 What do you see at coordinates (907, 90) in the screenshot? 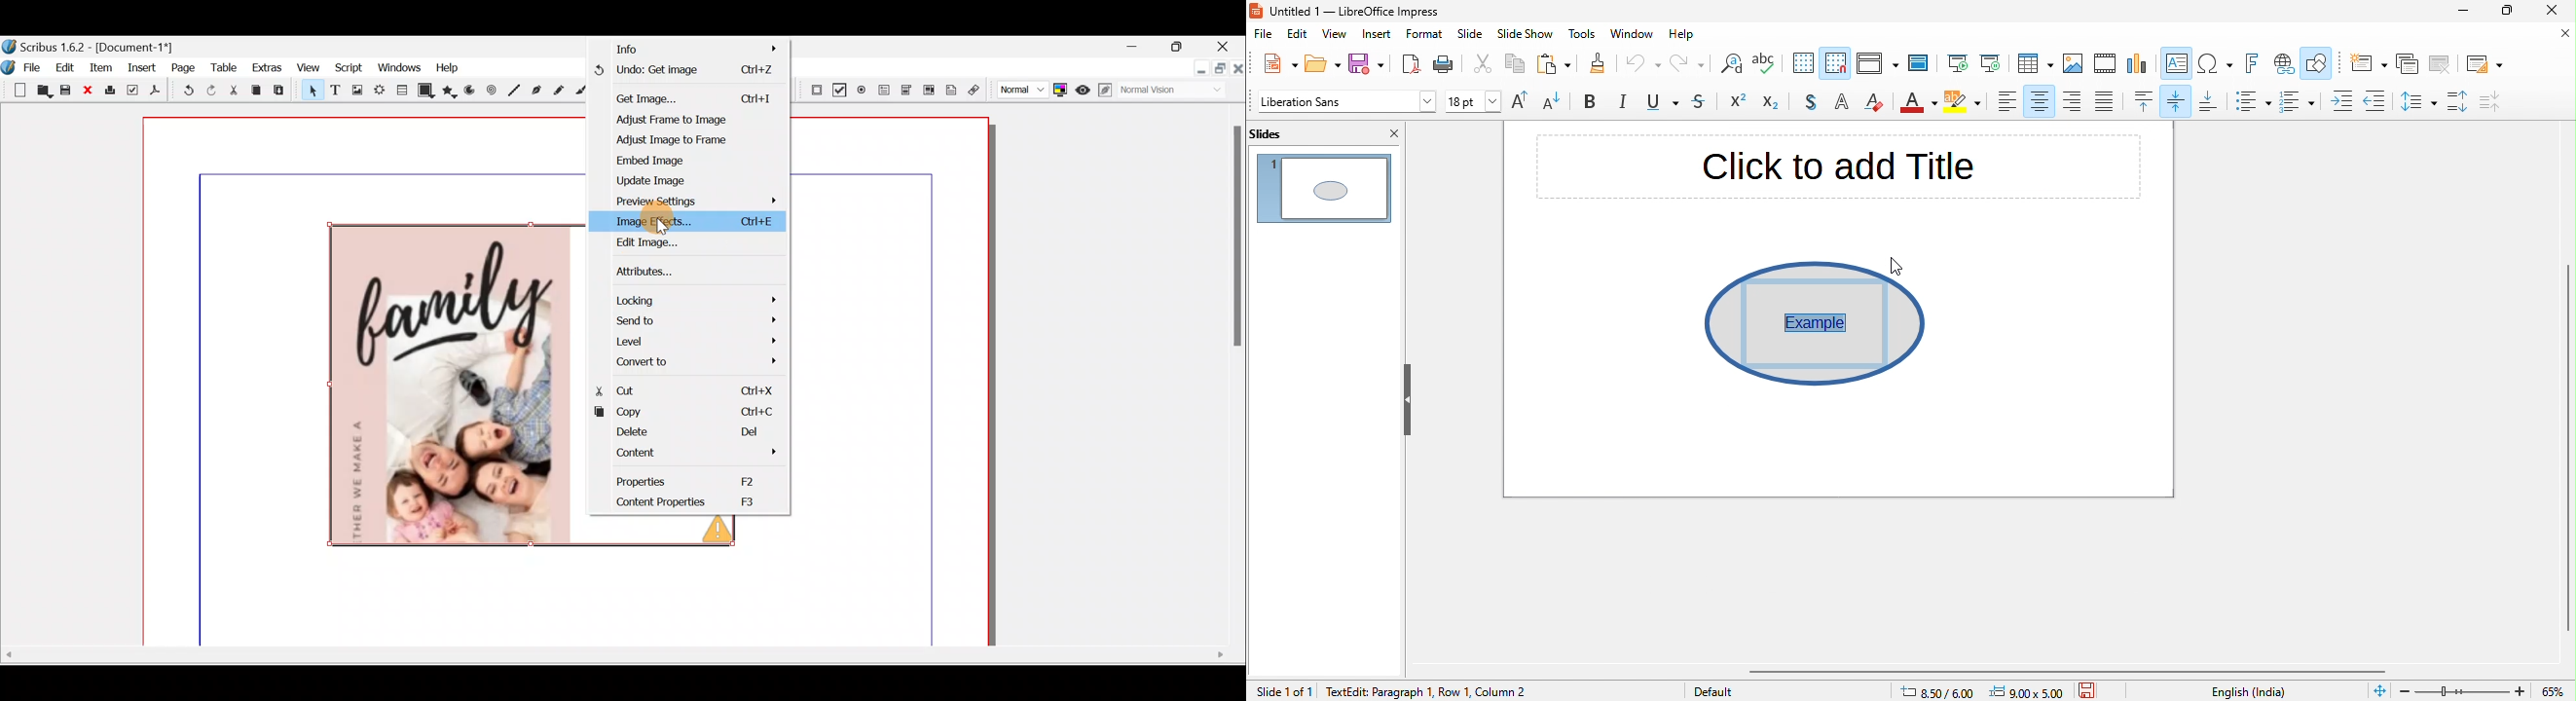
I see `PDF combo box` at bounding box center [907, 90].